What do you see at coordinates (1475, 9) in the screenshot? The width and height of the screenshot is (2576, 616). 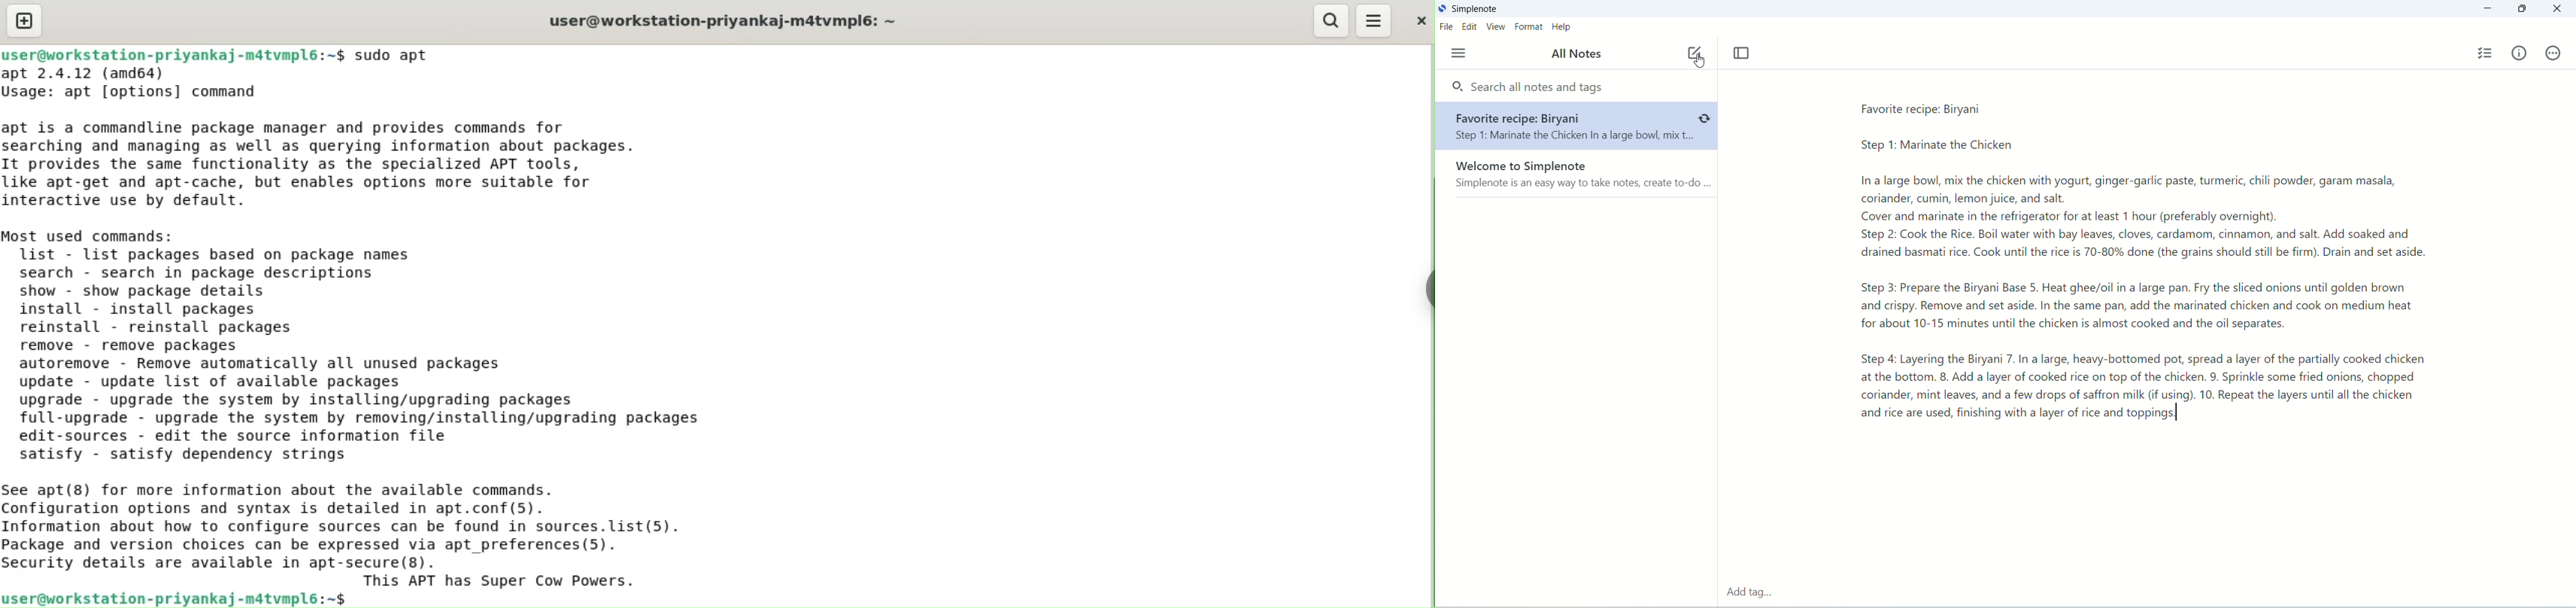 I see `simplenote` at bounding box center [1475, 9].